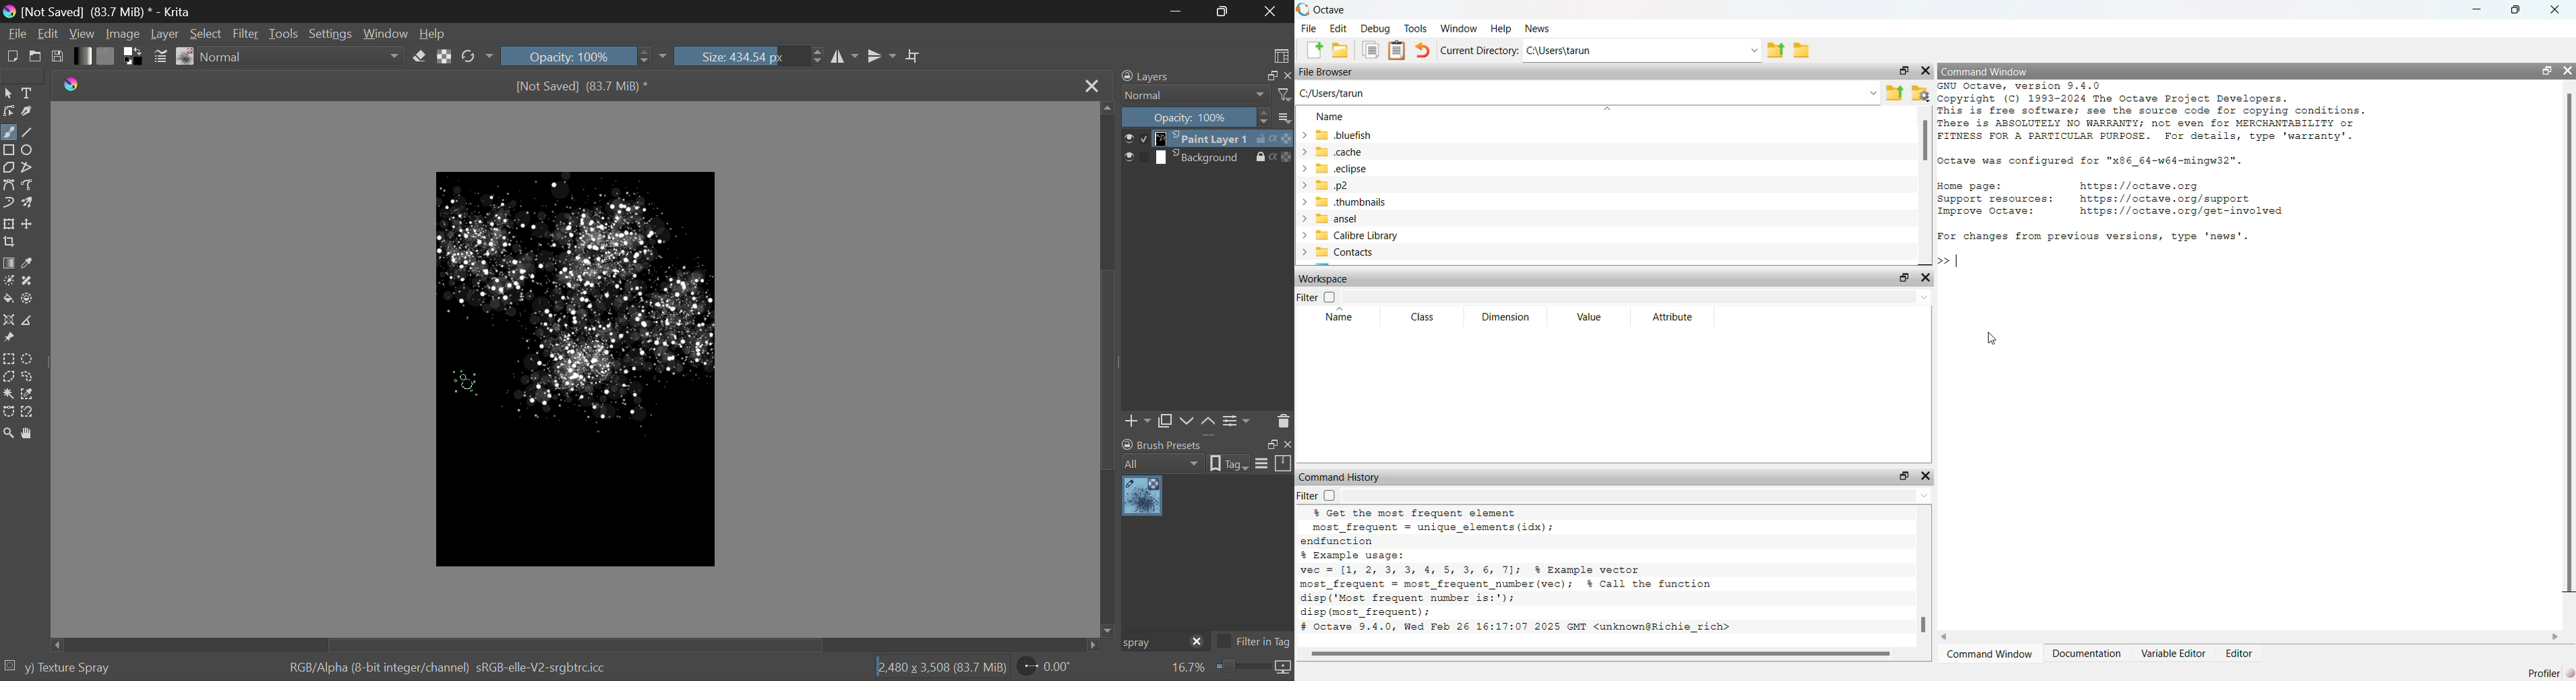  What do you see at coordinates (67, 668) in the screenshot?
I see `y) Texture Spray` at bounding box center [67, 668].